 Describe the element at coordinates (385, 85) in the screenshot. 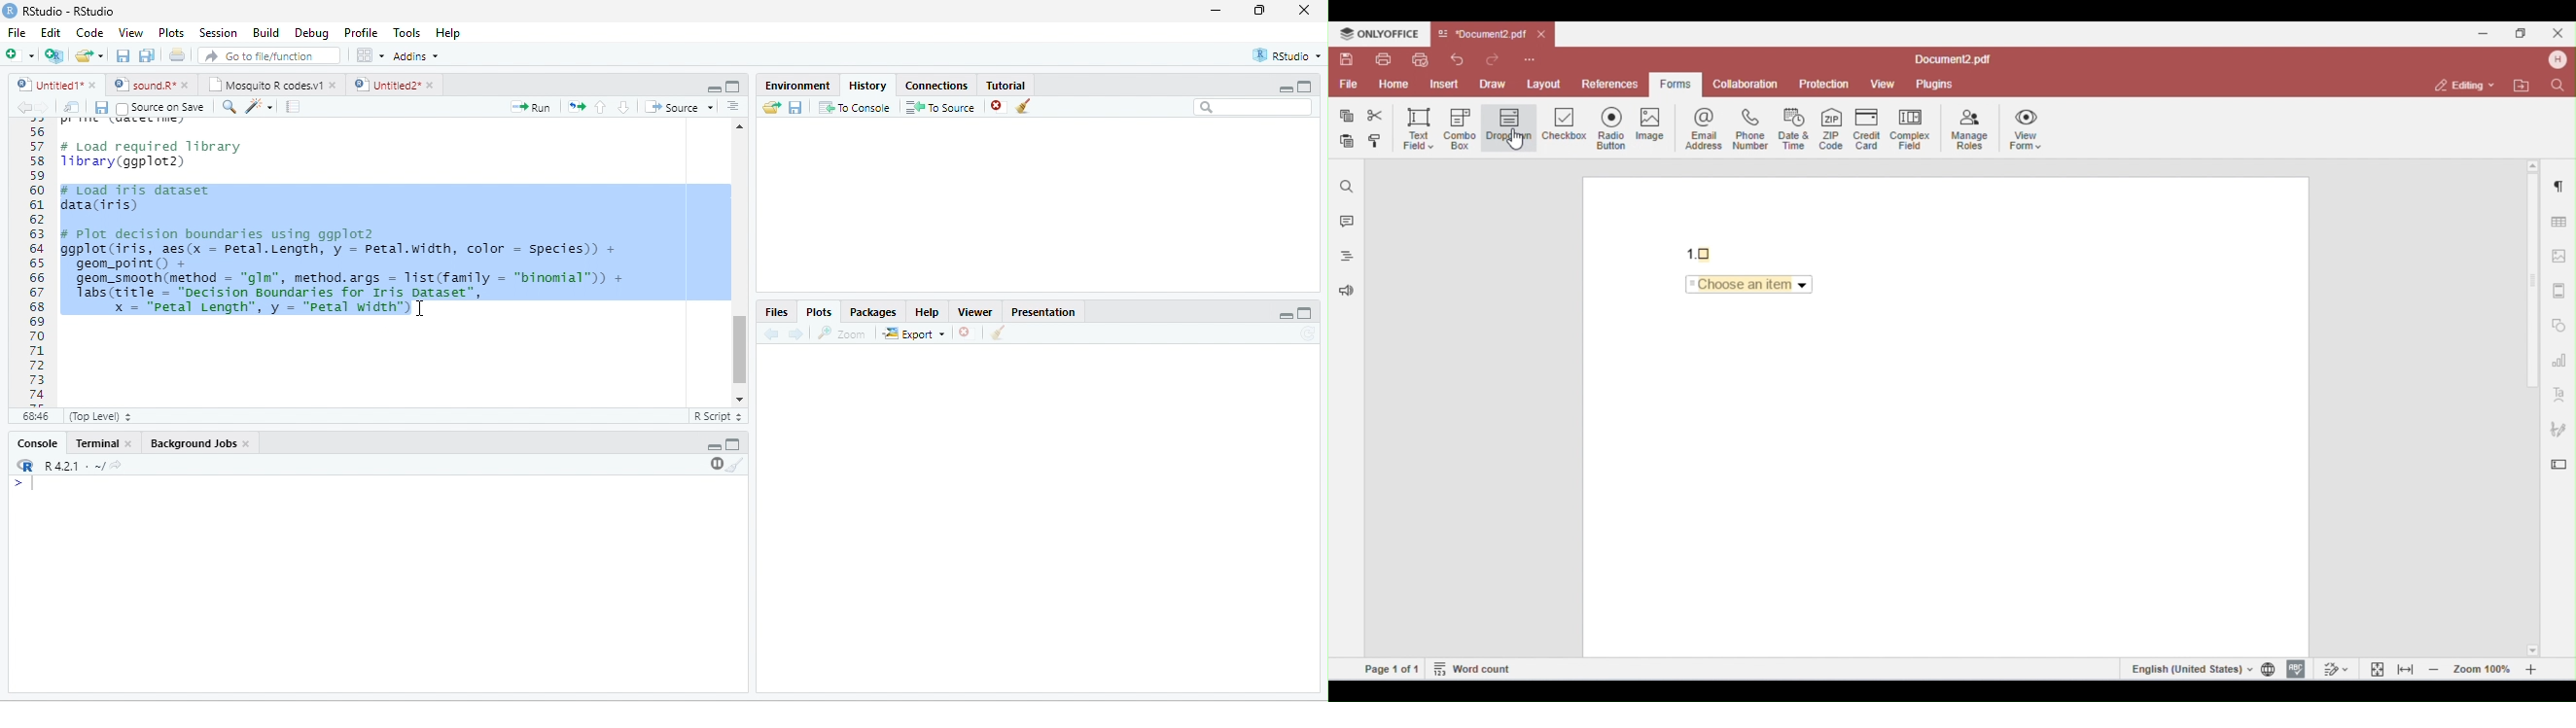

I see `Untitled2` at that location.